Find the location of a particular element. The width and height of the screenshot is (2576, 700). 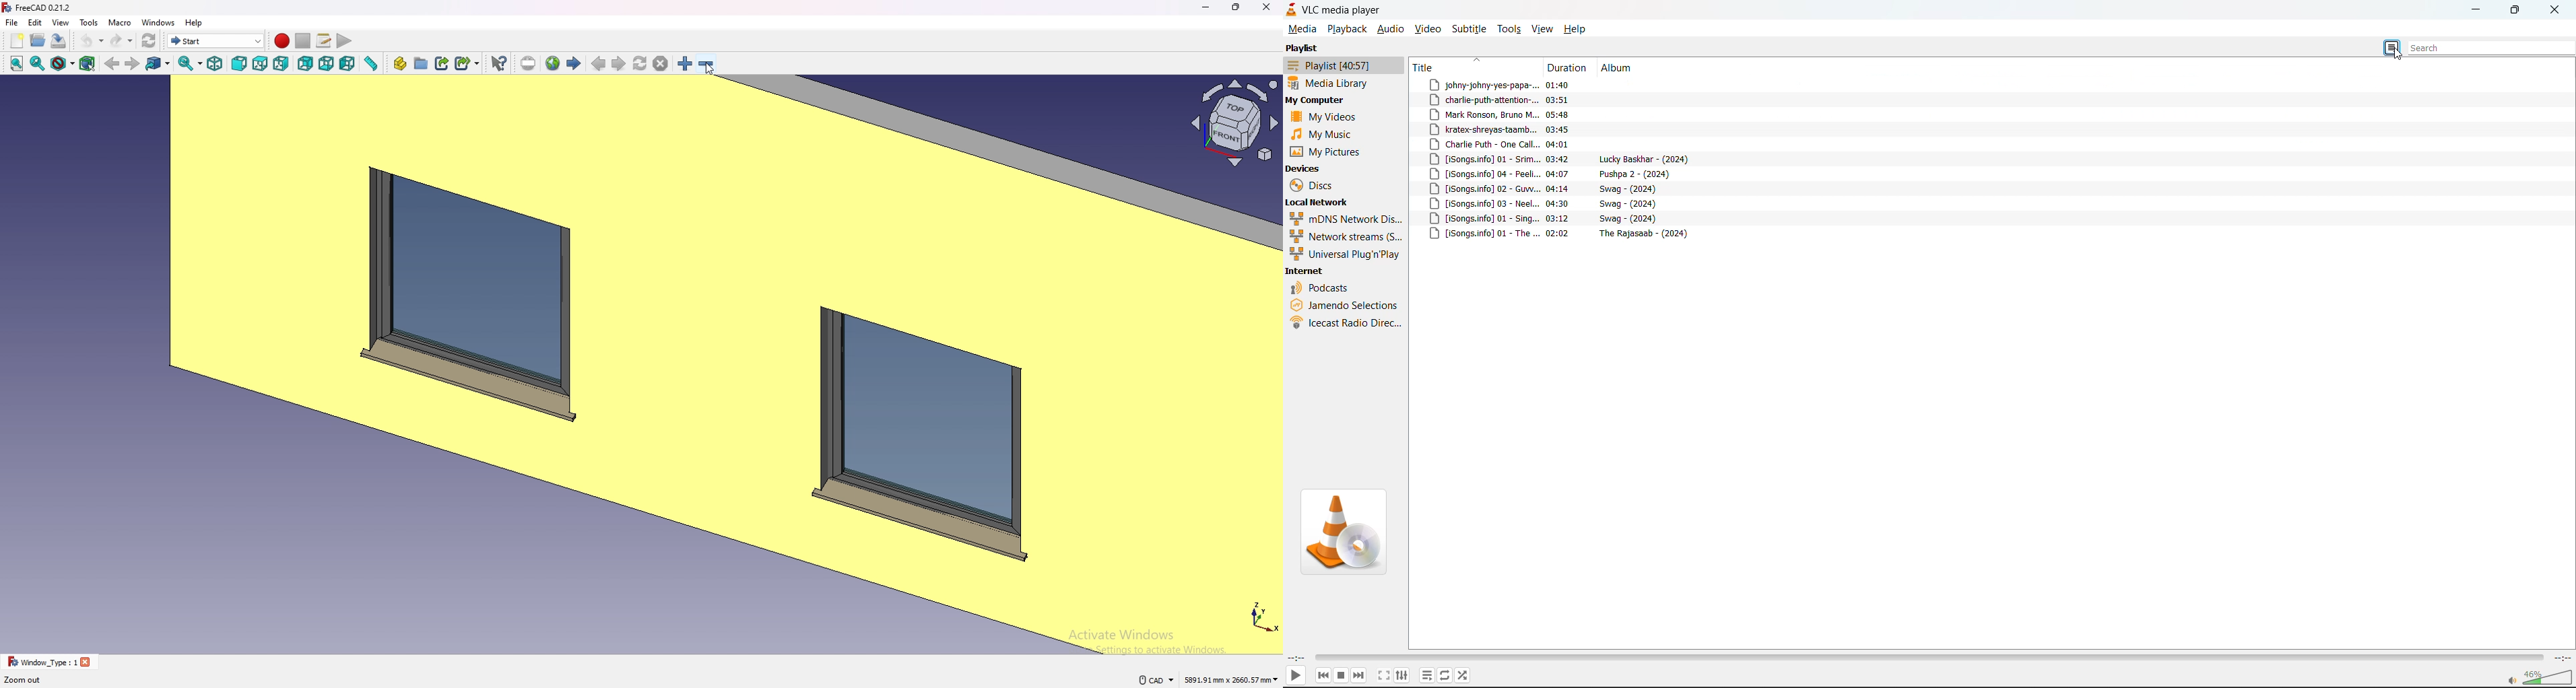

zoom in is located at coordinates (686, 63).